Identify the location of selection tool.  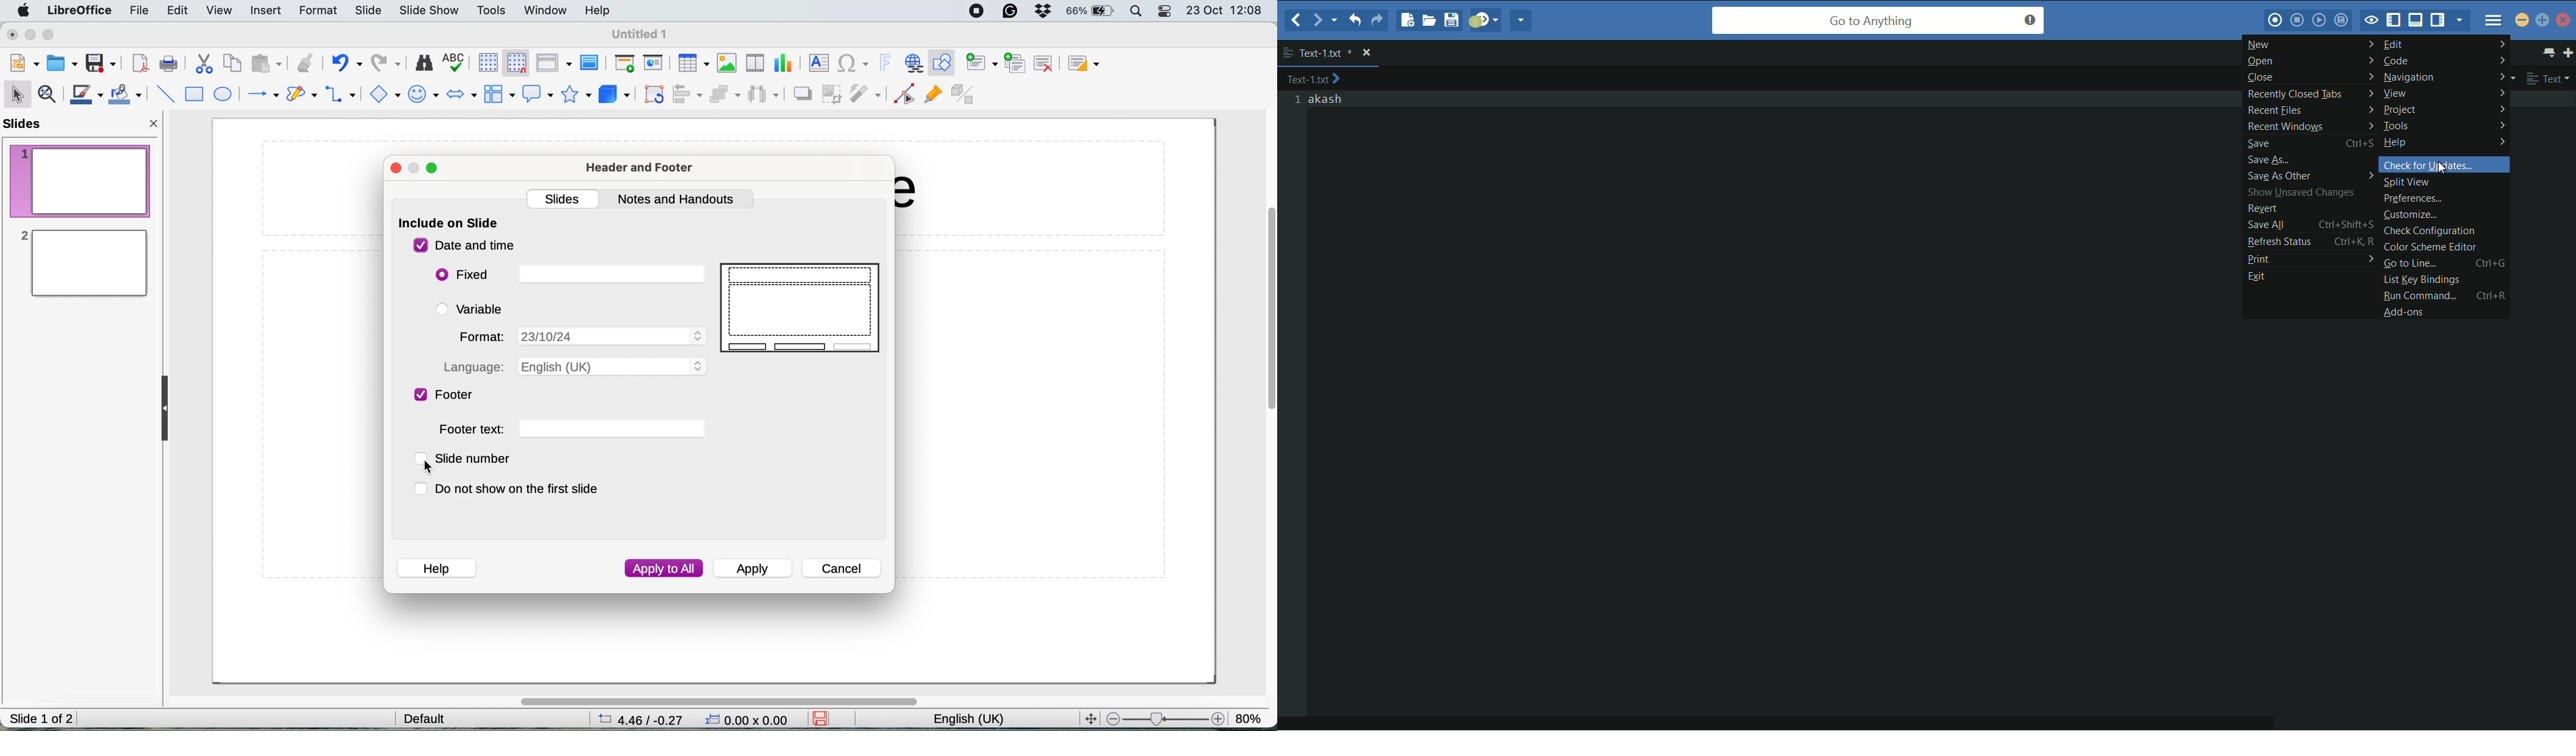
(19, 93).